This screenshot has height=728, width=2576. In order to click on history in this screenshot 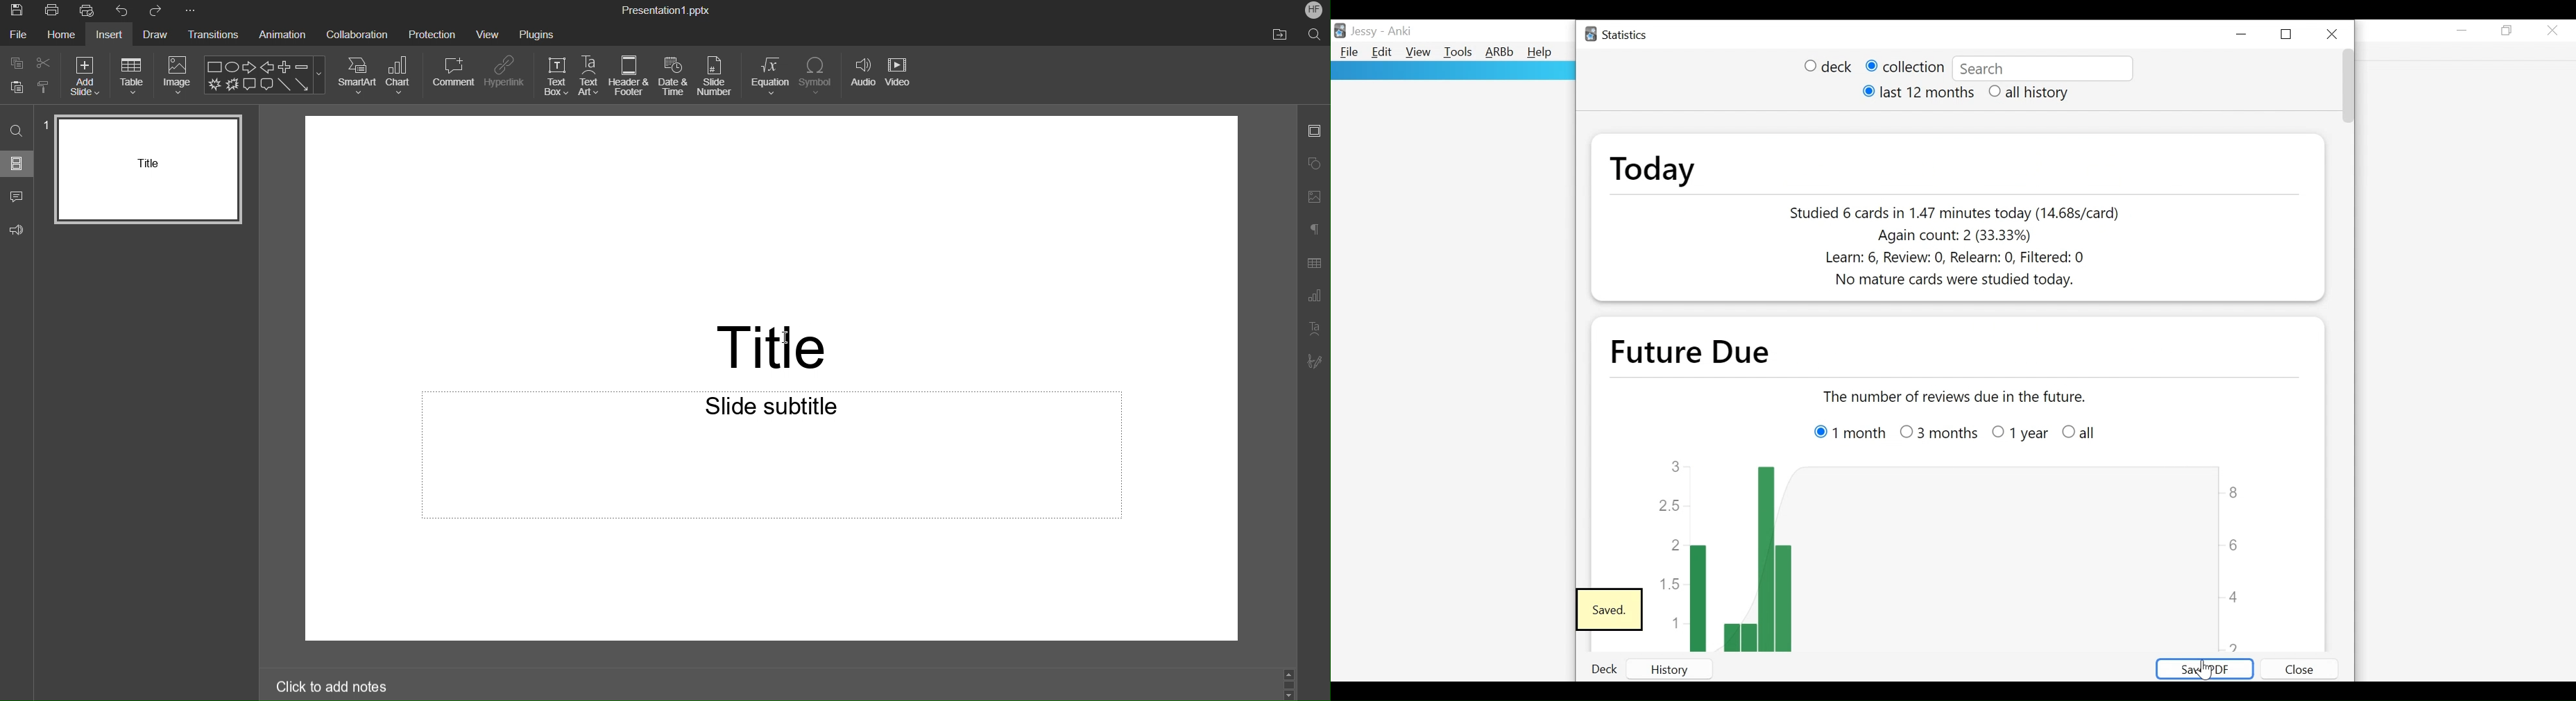, I will do `click(1682, 668)`.